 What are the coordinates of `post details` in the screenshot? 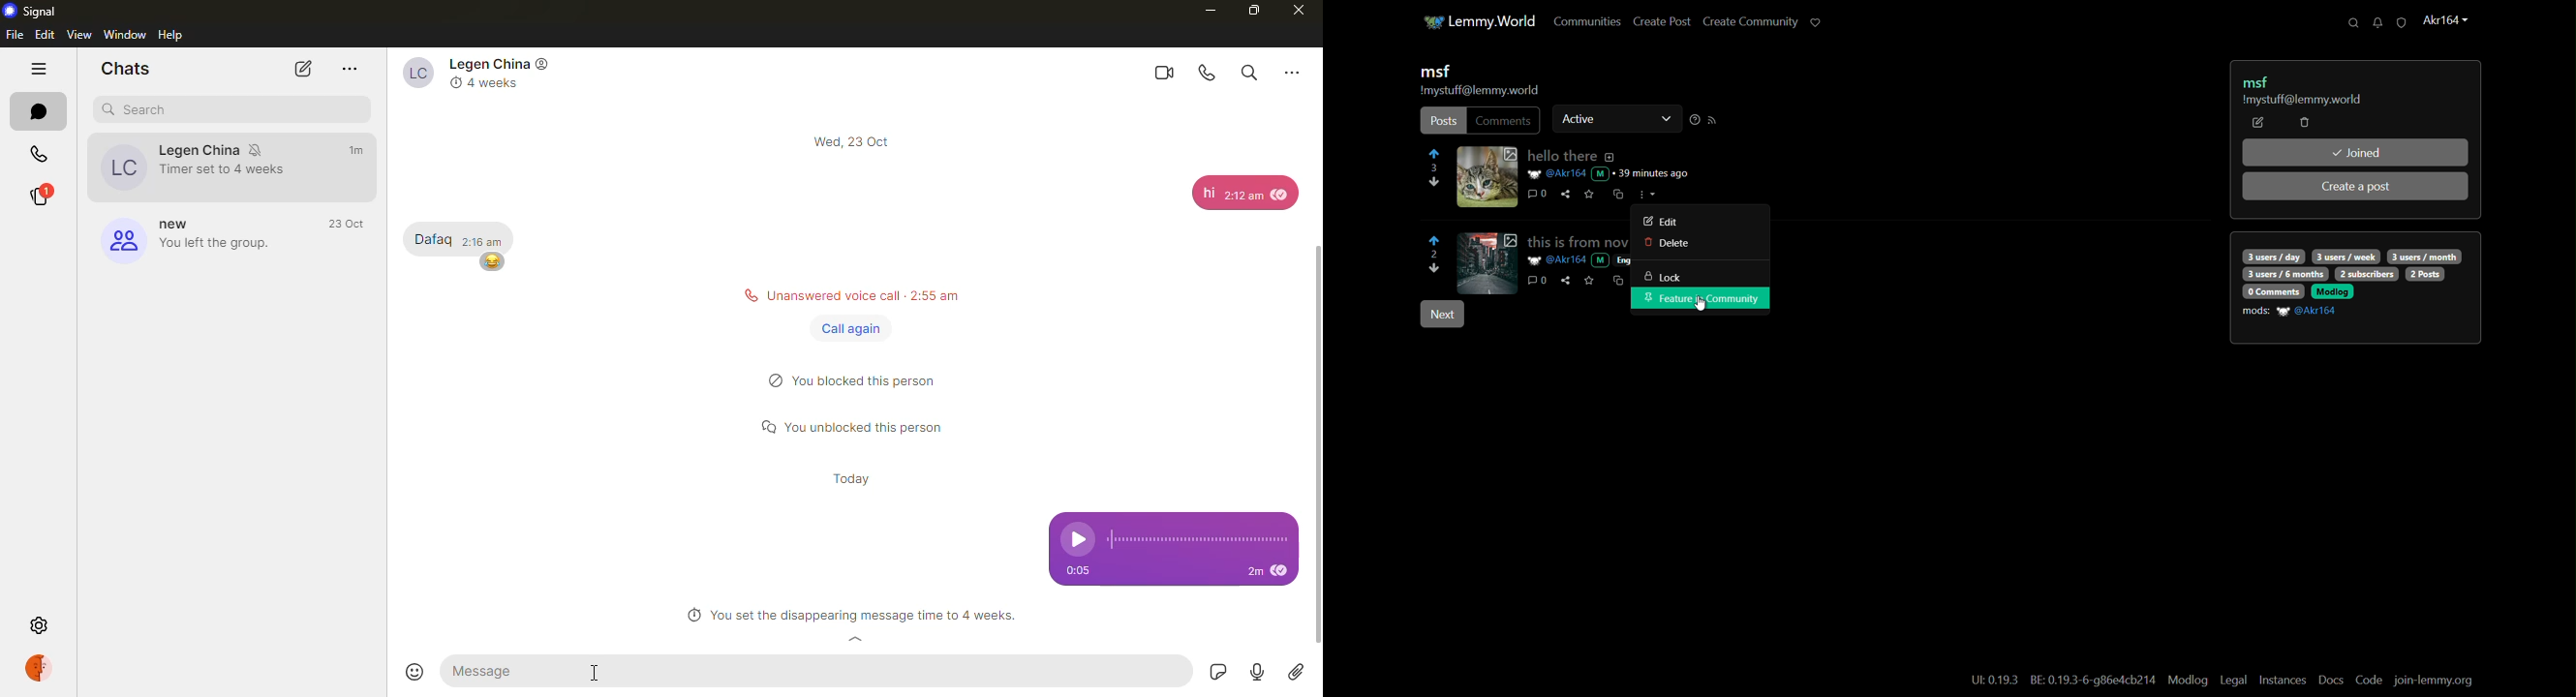 It's located at (1579, 260).